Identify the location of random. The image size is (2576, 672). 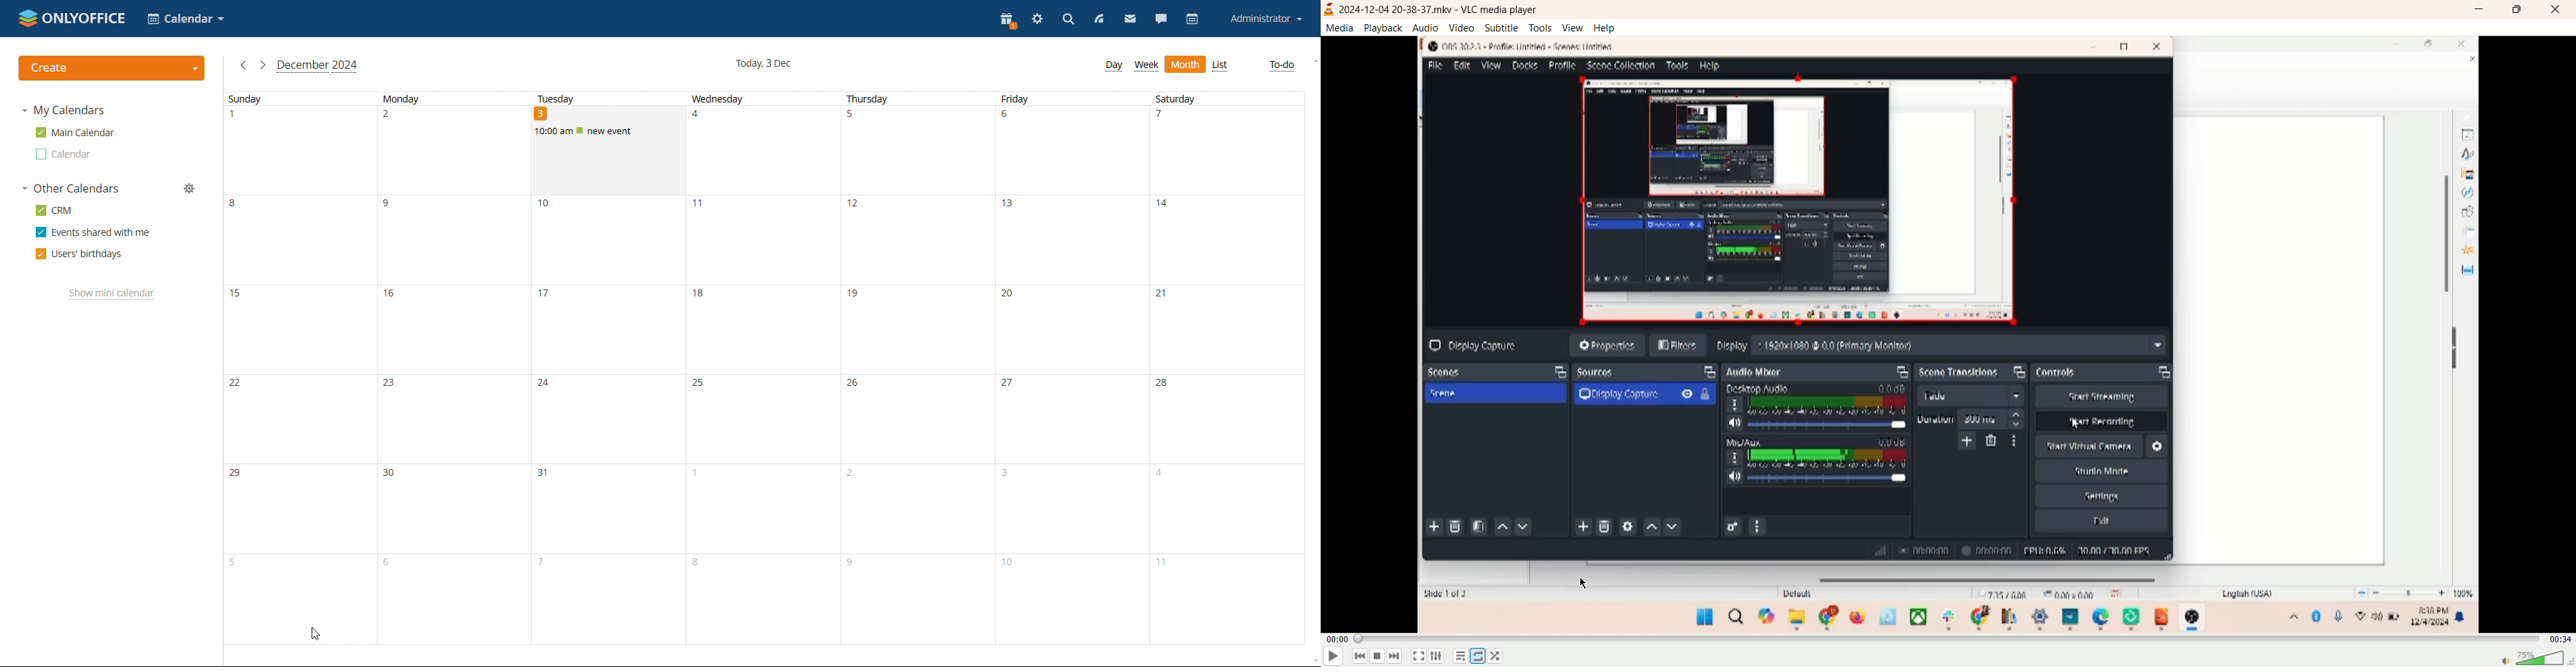
(1496, 657).